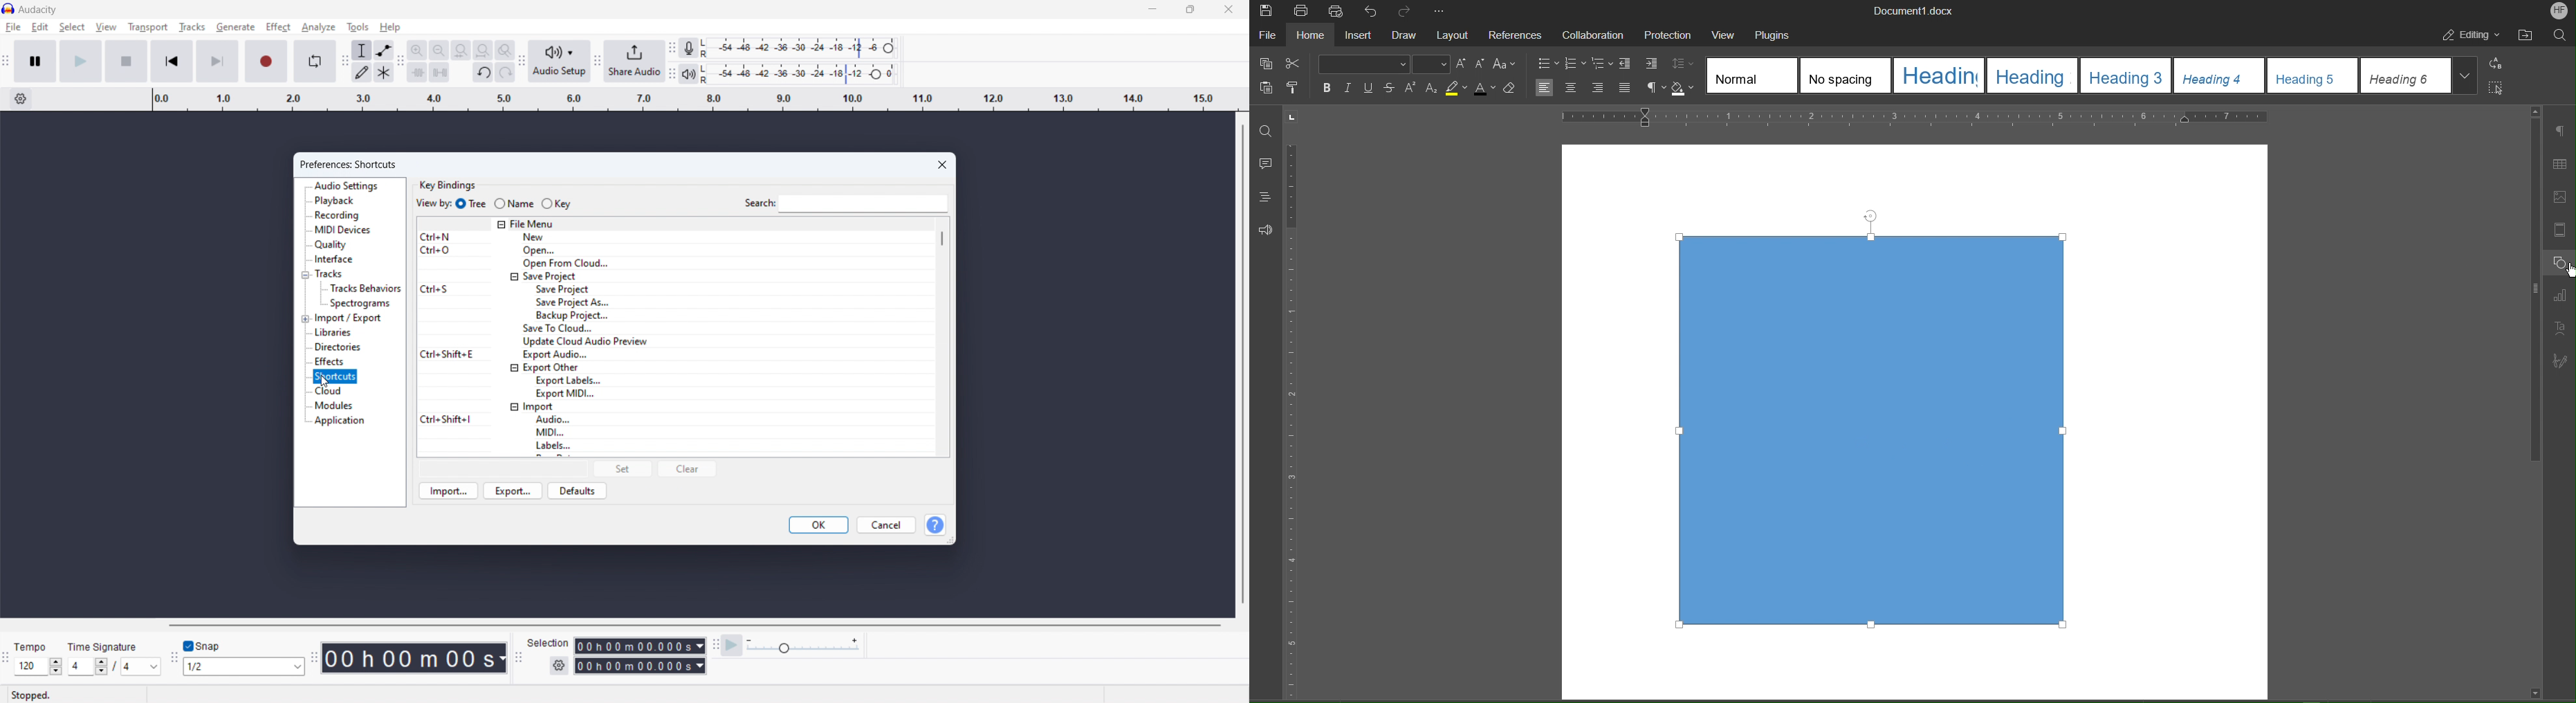 The width and height of the screenshot is (2576, 728). Describe the element at coordinates (340, 215) in the screenshot. I see `recording` at that location.